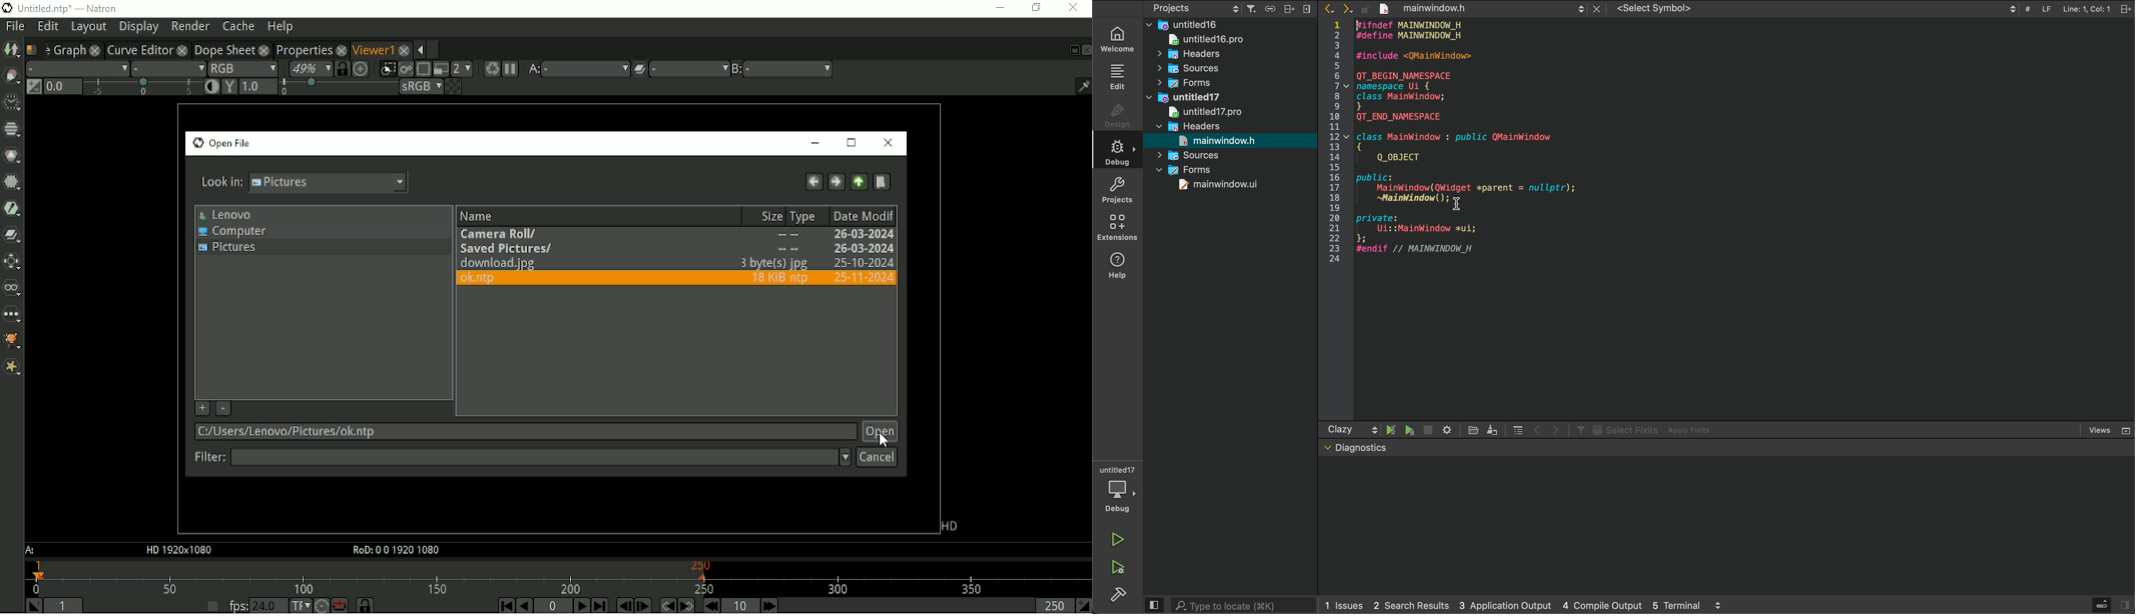 The height and width of the screenshot is (616, 2156). What do you see at coordinates (1121, 571) in the screenshot?
I see `run and debug` at bounding box center [1121, 571].